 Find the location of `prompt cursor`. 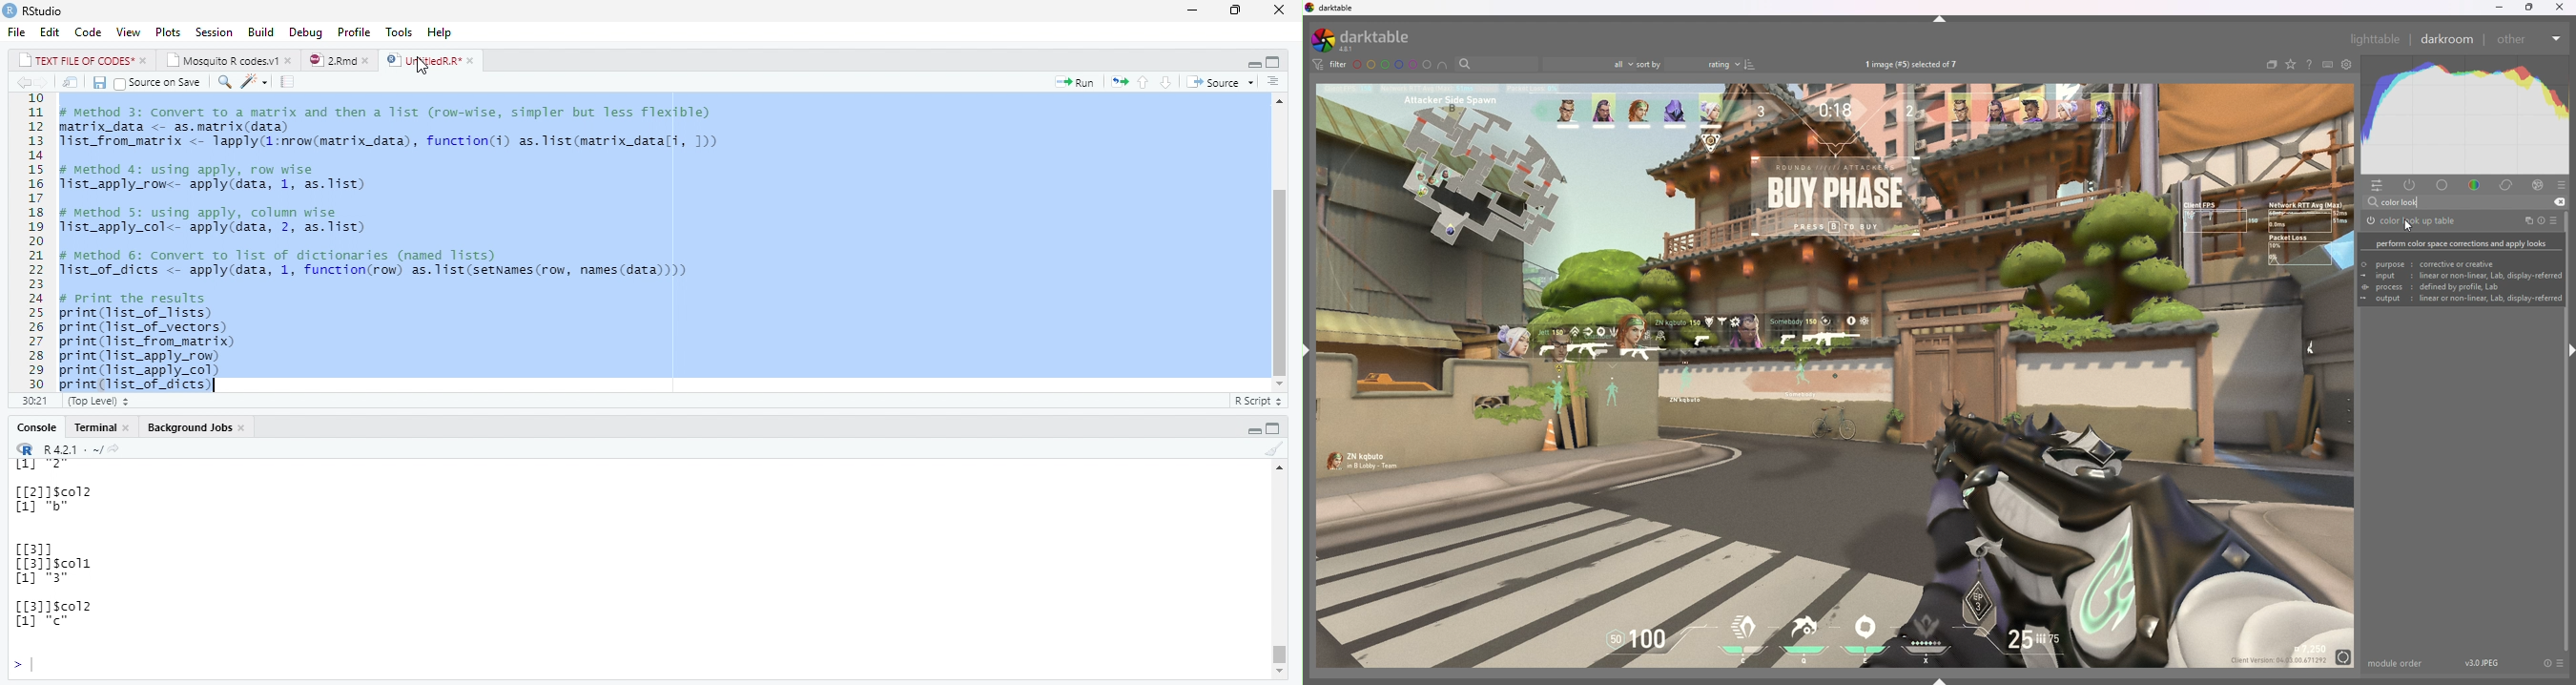

prompt cursor is located at coordinates (11, 666).